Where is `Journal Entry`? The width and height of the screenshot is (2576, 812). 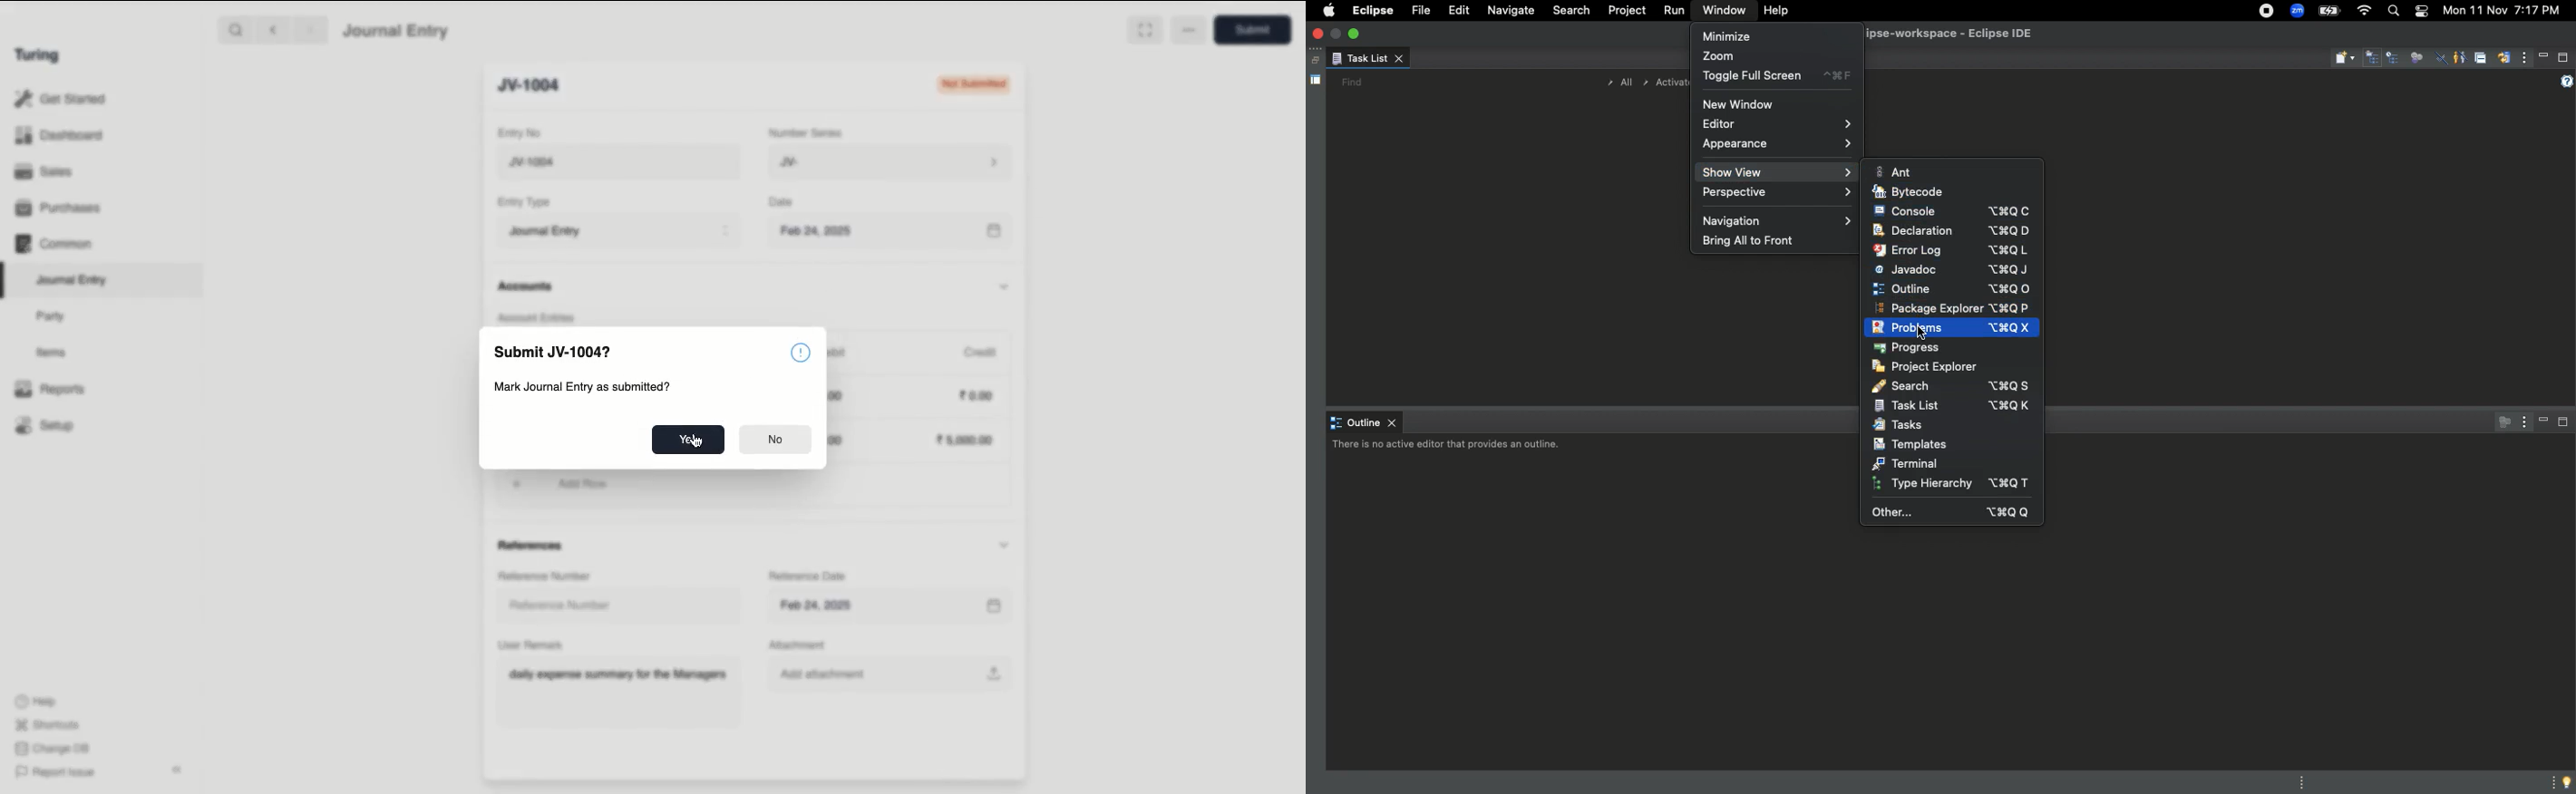
Journal Entry is located at coordinates (73, 281).